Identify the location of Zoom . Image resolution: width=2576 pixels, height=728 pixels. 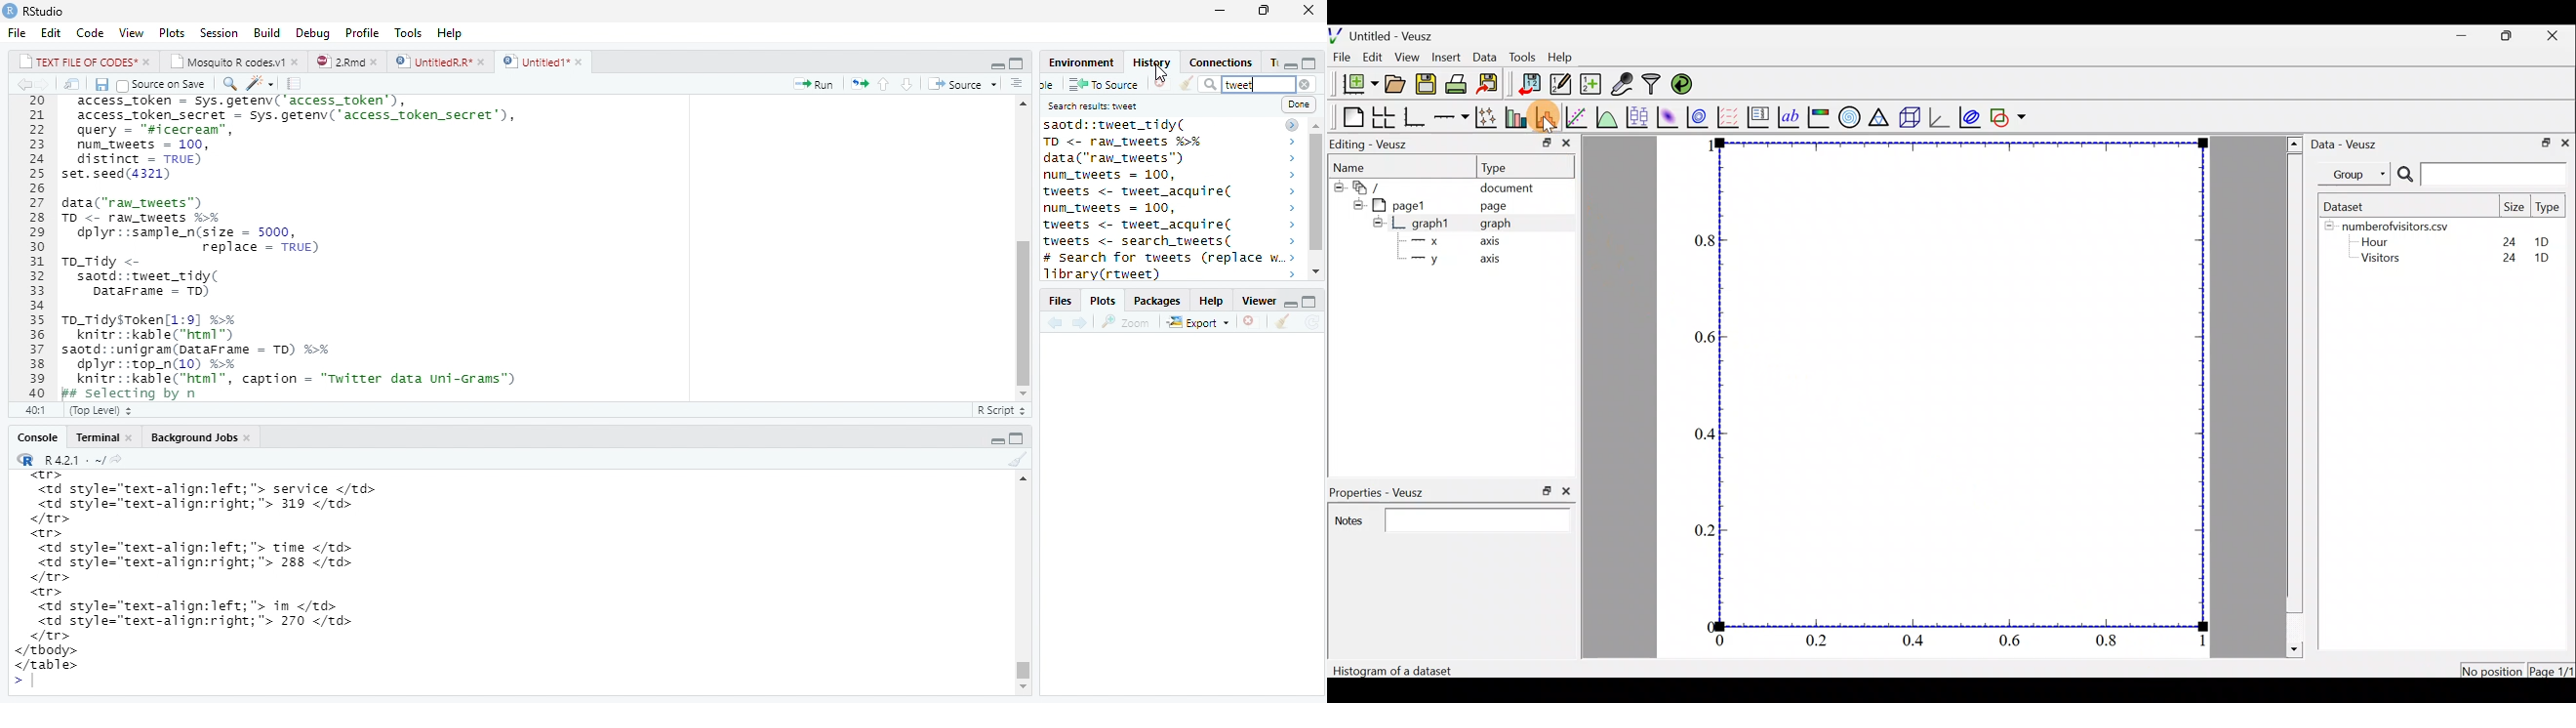
(1133, 322).